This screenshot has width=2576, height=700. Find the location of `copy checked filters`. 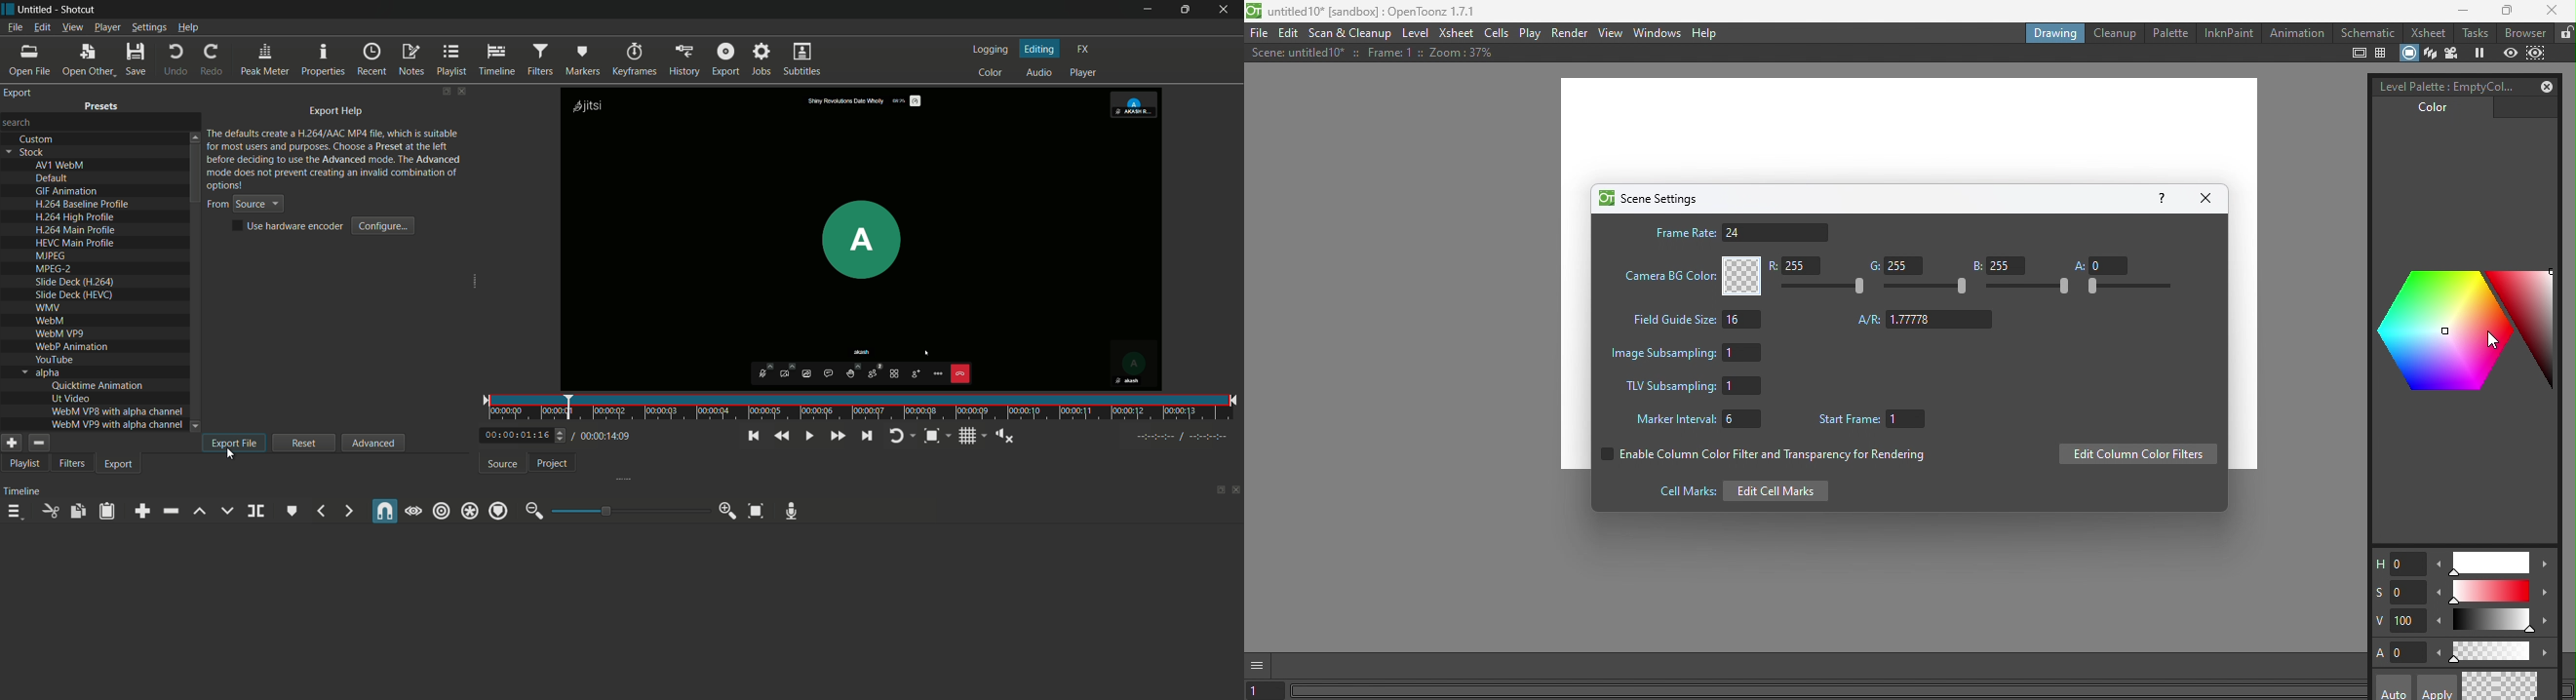

copy checked filters is located at coordinates (76, 510).